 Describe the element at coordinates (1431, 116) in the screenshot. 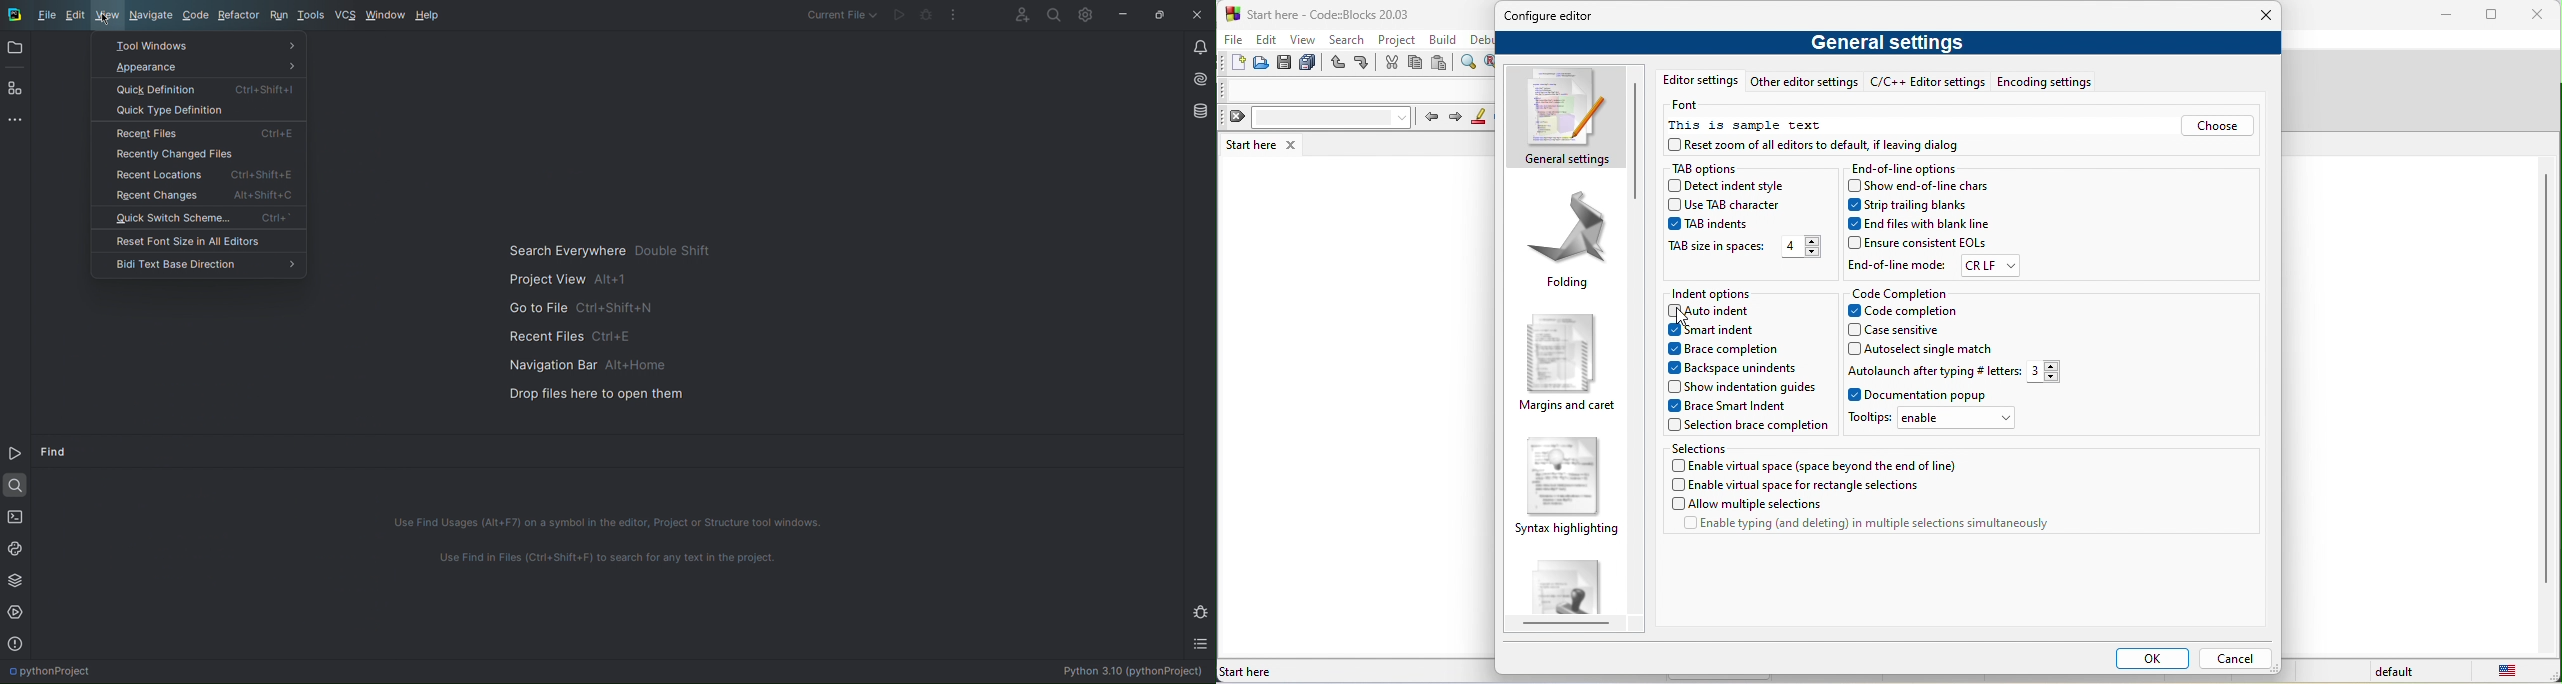

I see `prev` at that location.